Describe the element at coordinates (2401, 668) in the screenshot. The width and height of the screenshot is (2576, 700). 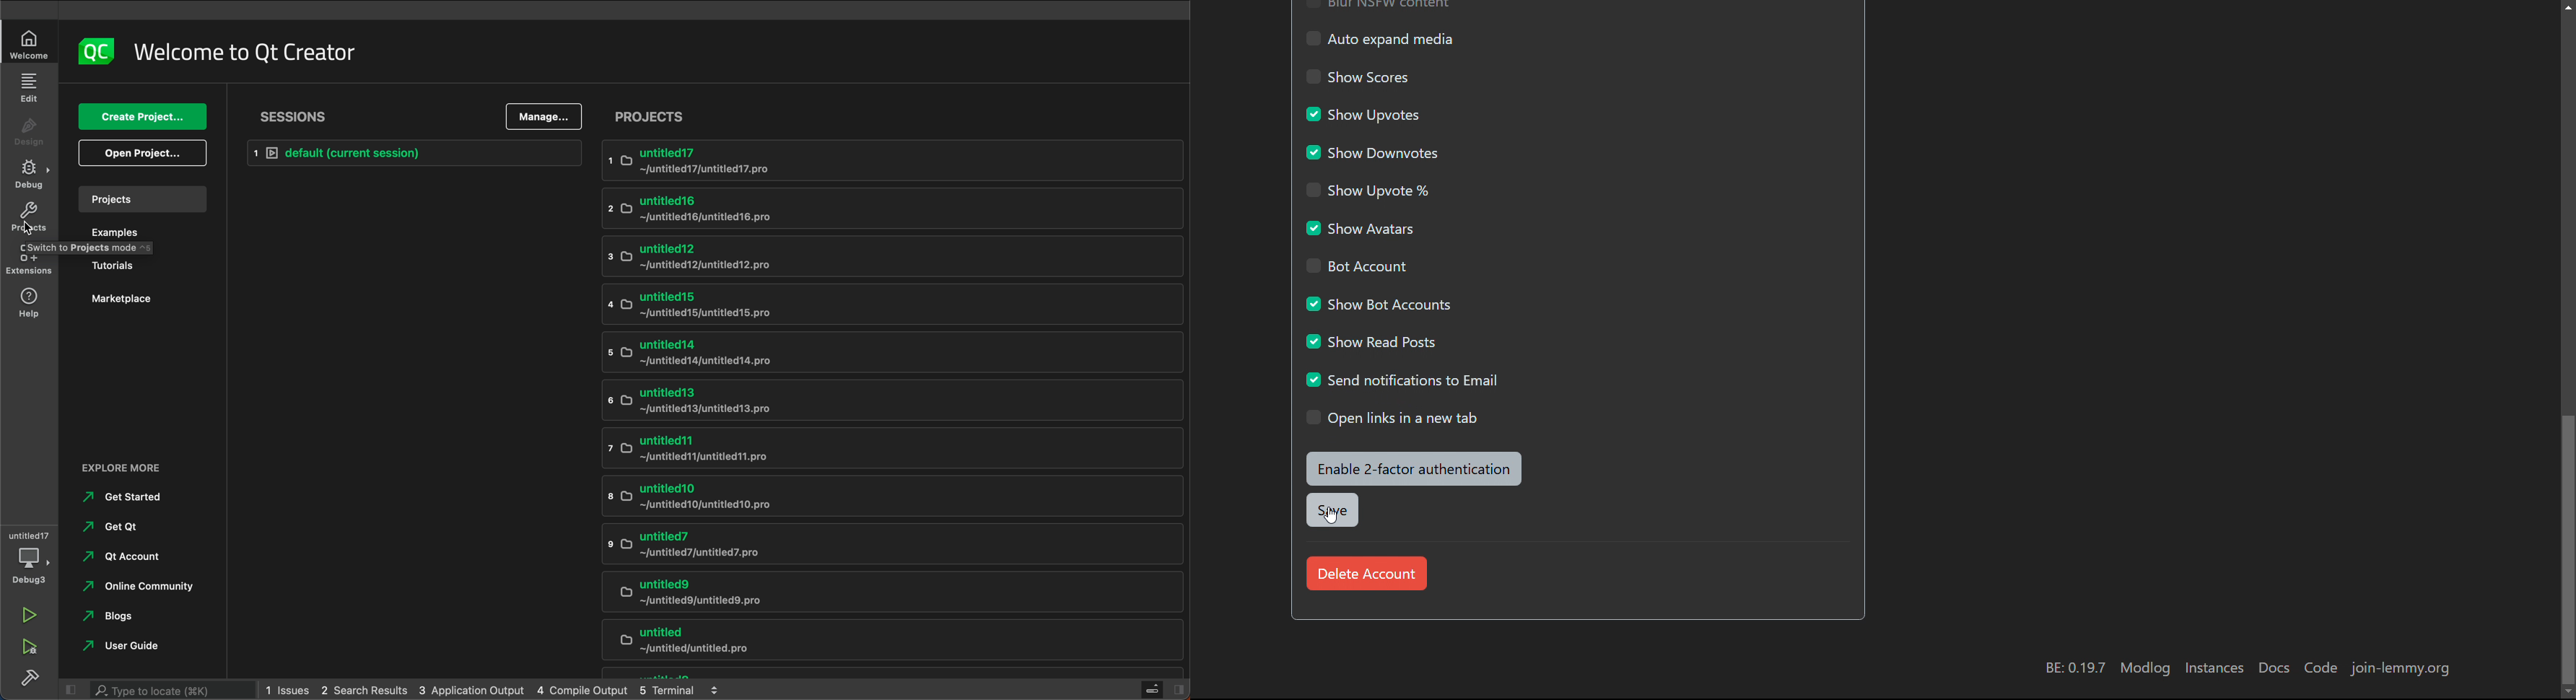
I see `join-lemmy.org` at that location.